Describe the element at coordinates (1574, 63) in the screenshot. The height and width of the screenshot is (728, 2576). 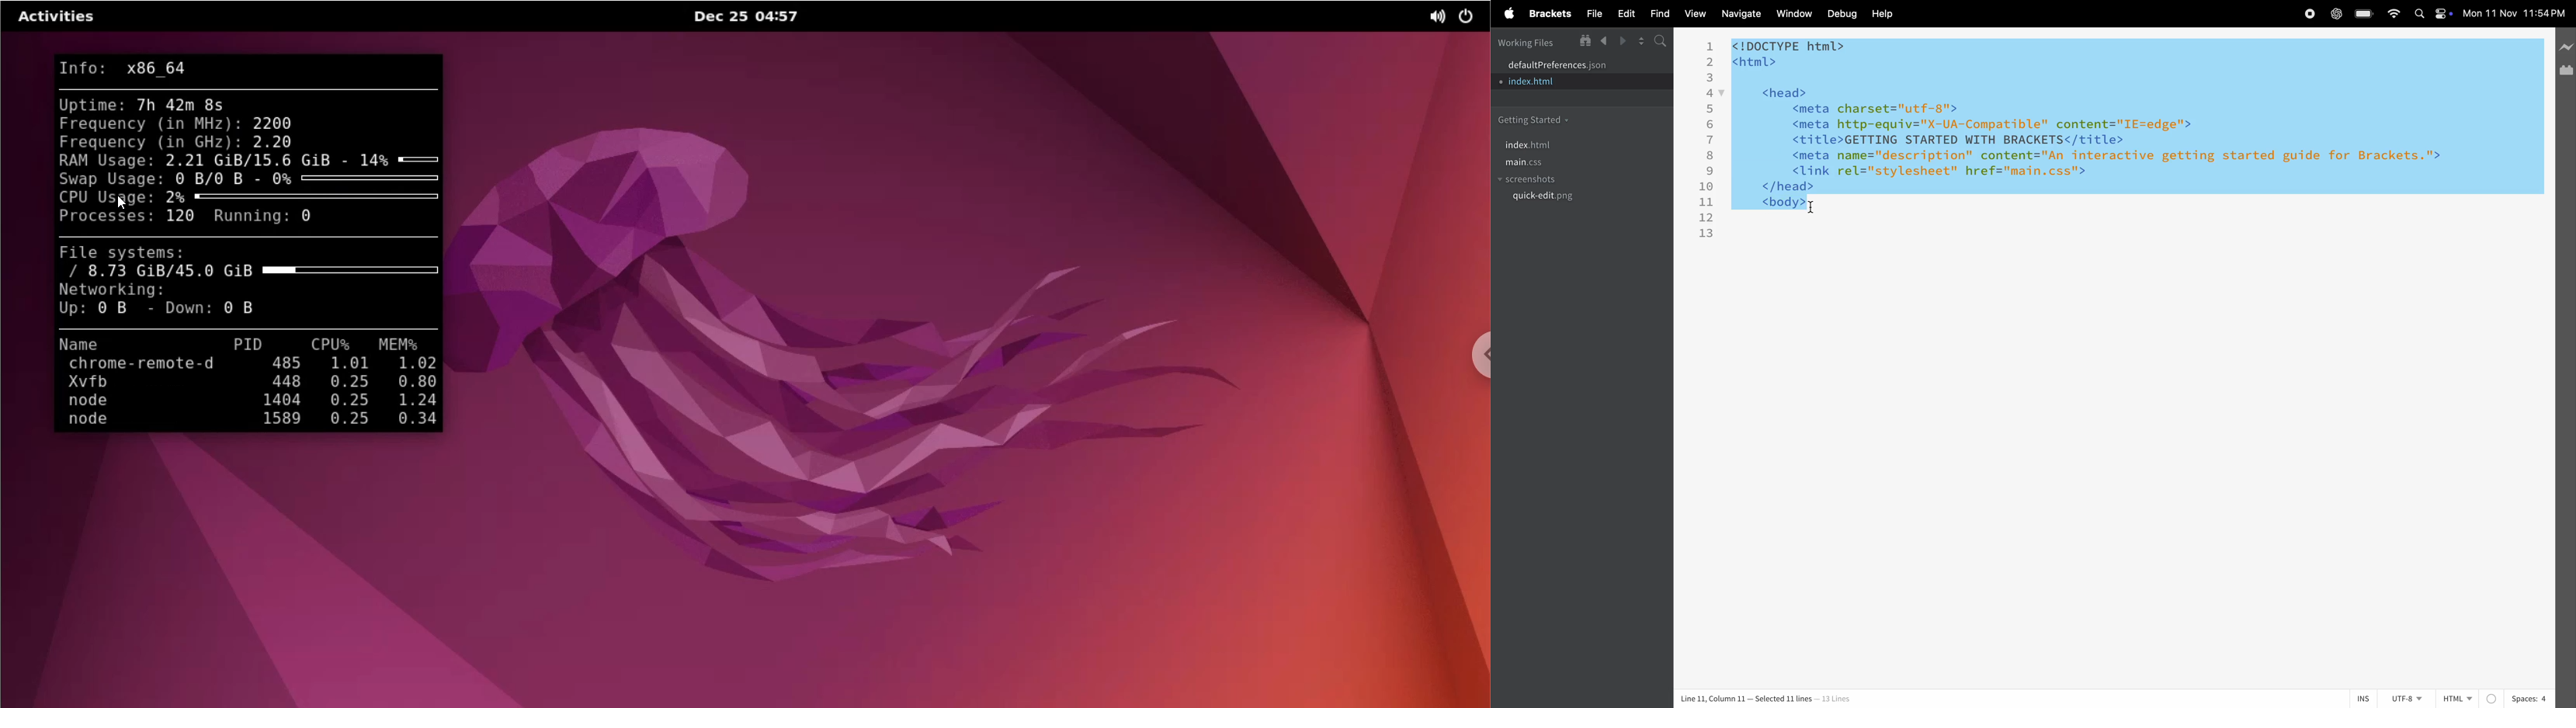
I see `default program` at that location.